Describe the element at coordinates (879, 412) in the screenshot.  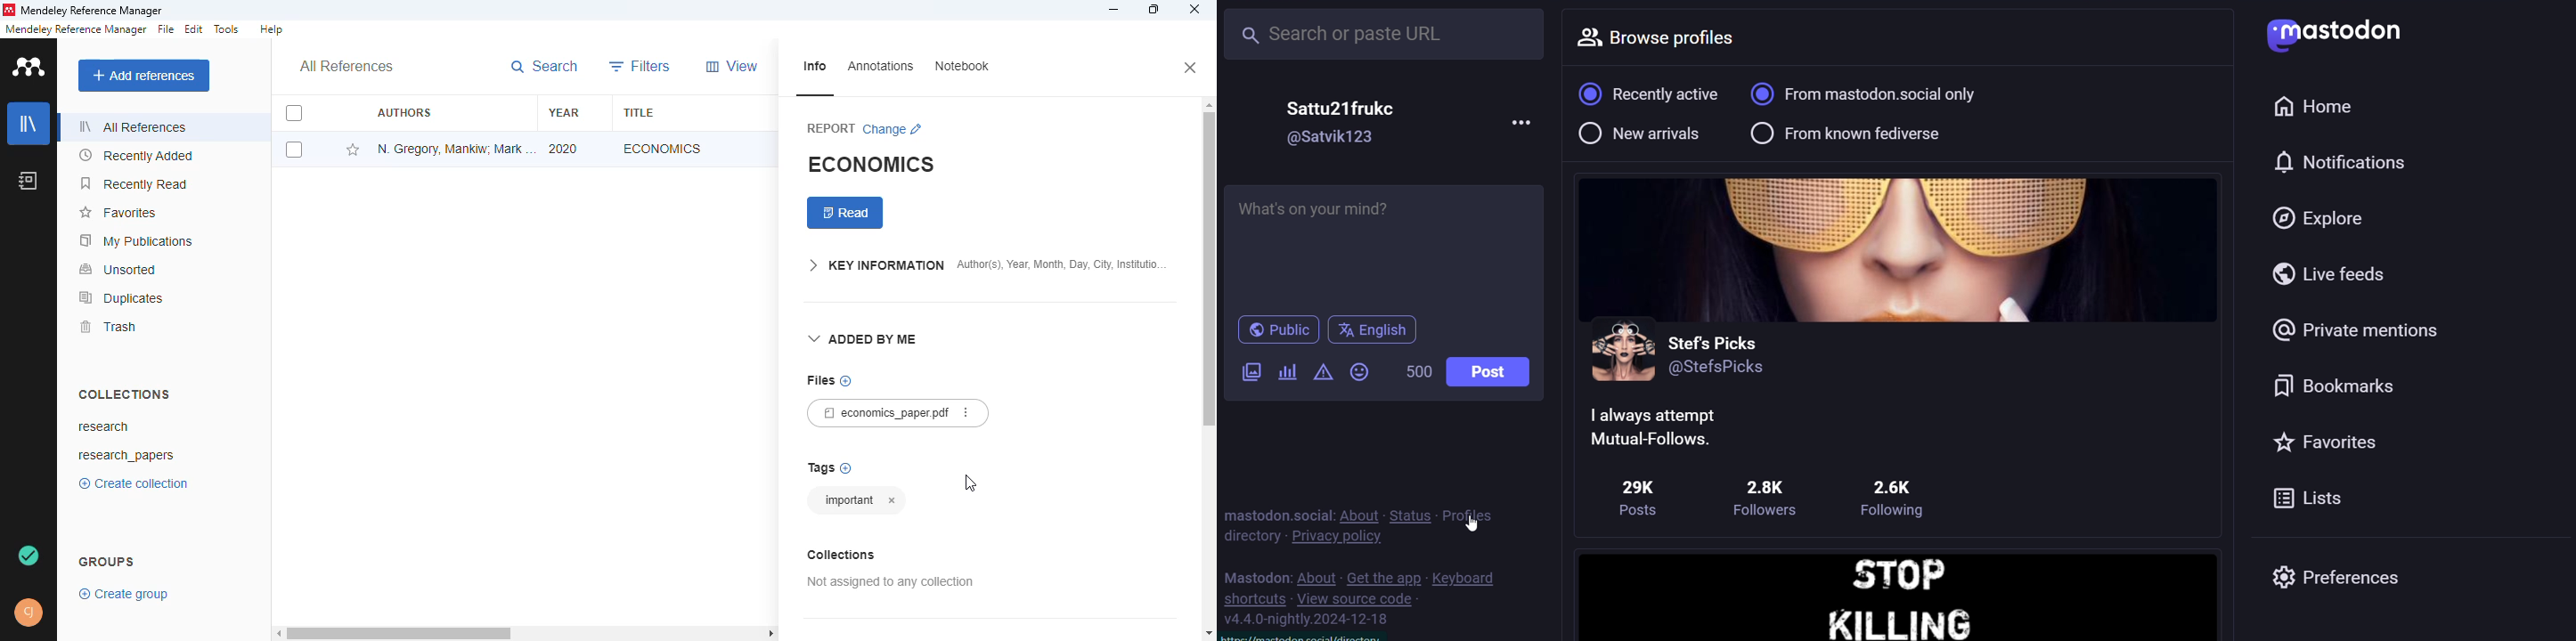
I see `economics_paper.pdf` at that location.